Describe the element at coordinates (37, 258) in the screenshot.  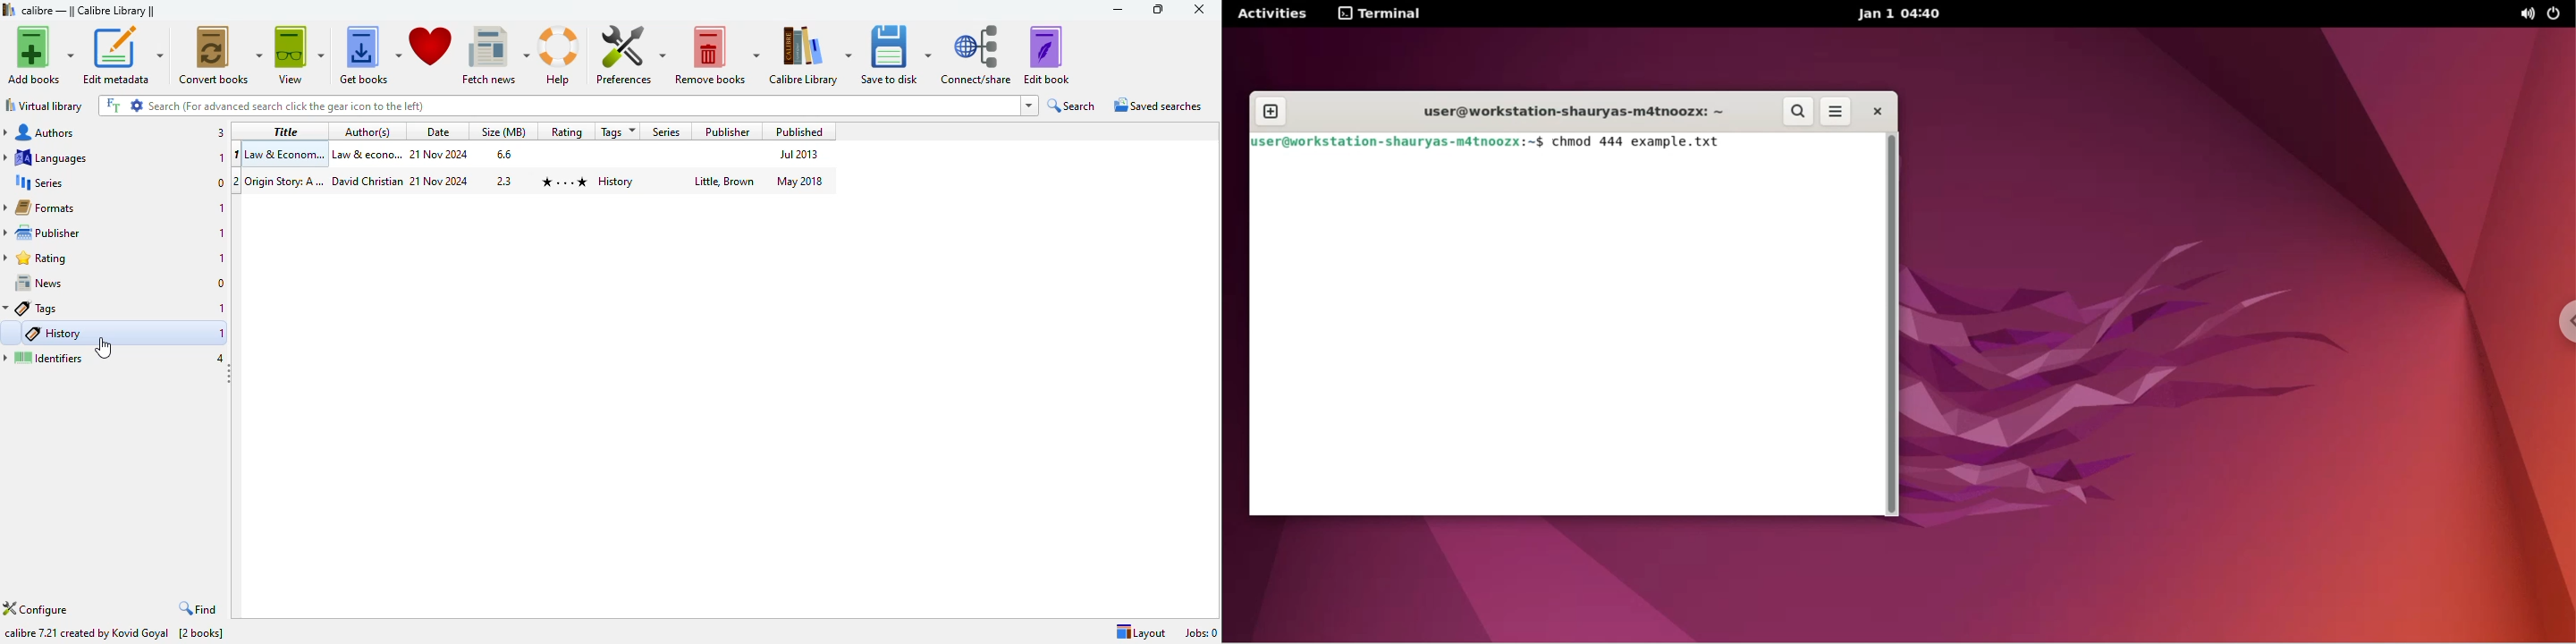
I see `rating` at that location.